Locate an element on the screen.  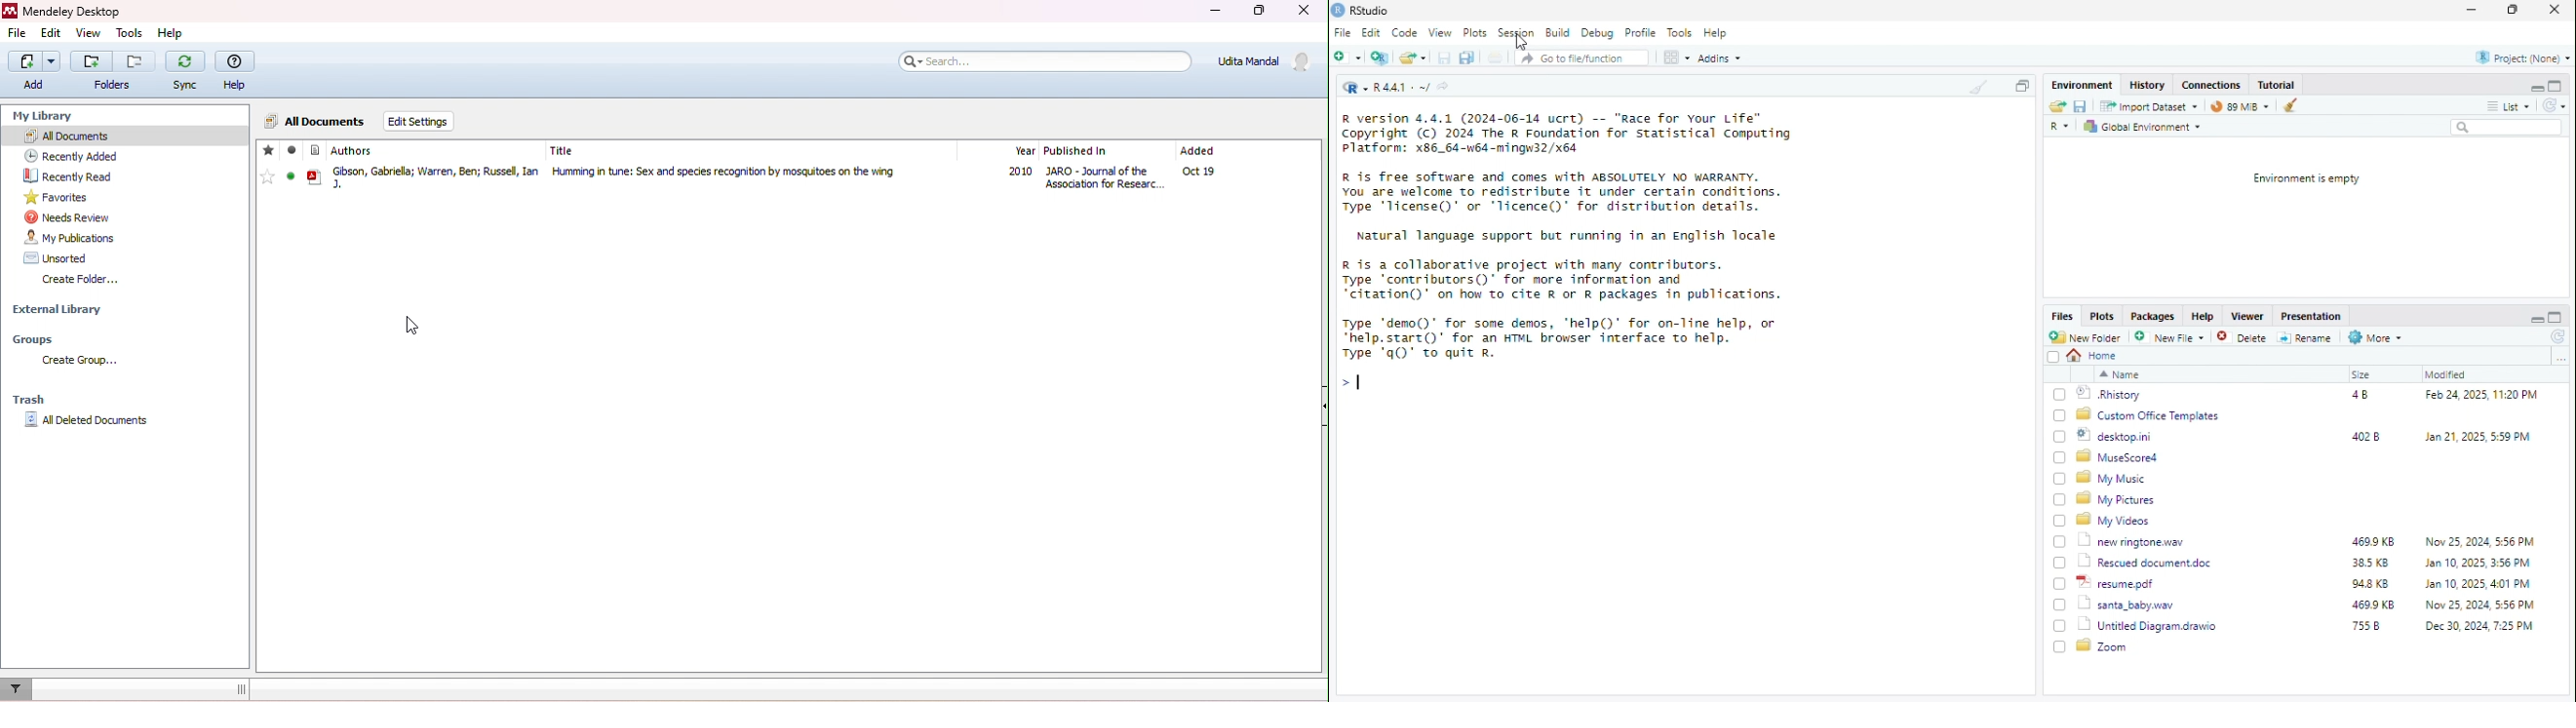
Zoom is located at coordinates (2103, 645).